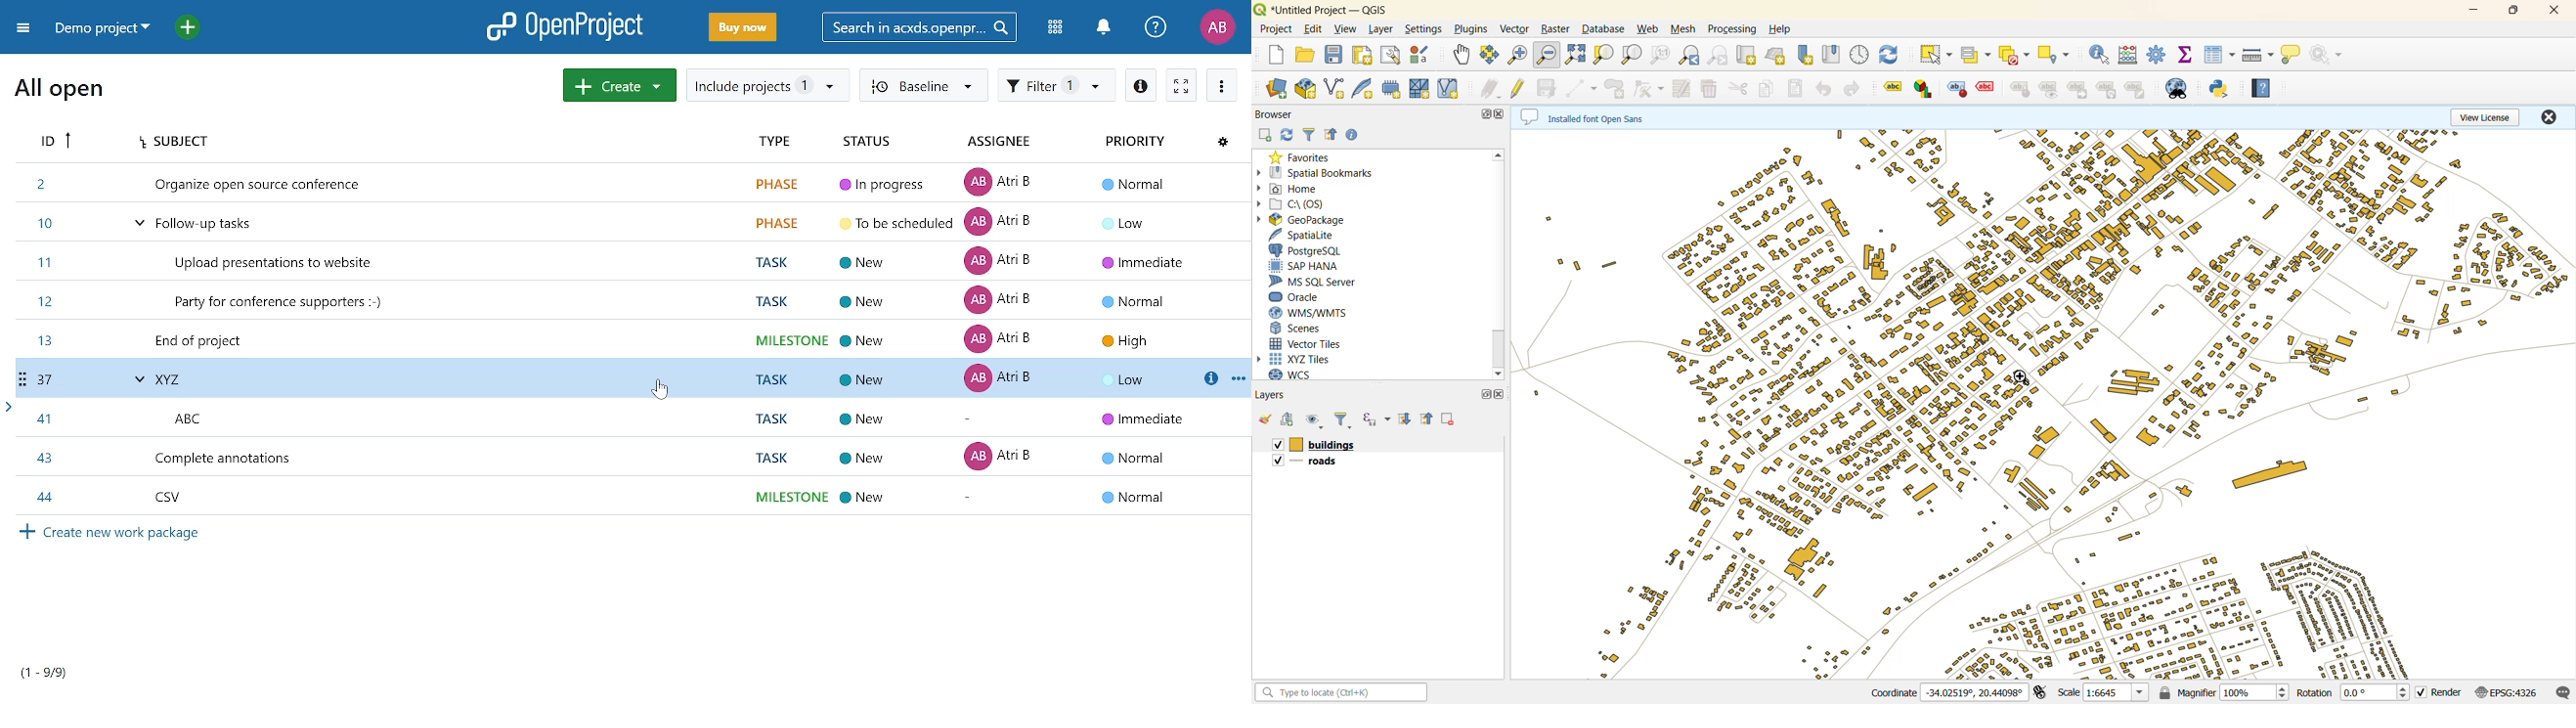  Describe the element at coordinates (1267, 420) in the screenshot. I see `open` at that location.